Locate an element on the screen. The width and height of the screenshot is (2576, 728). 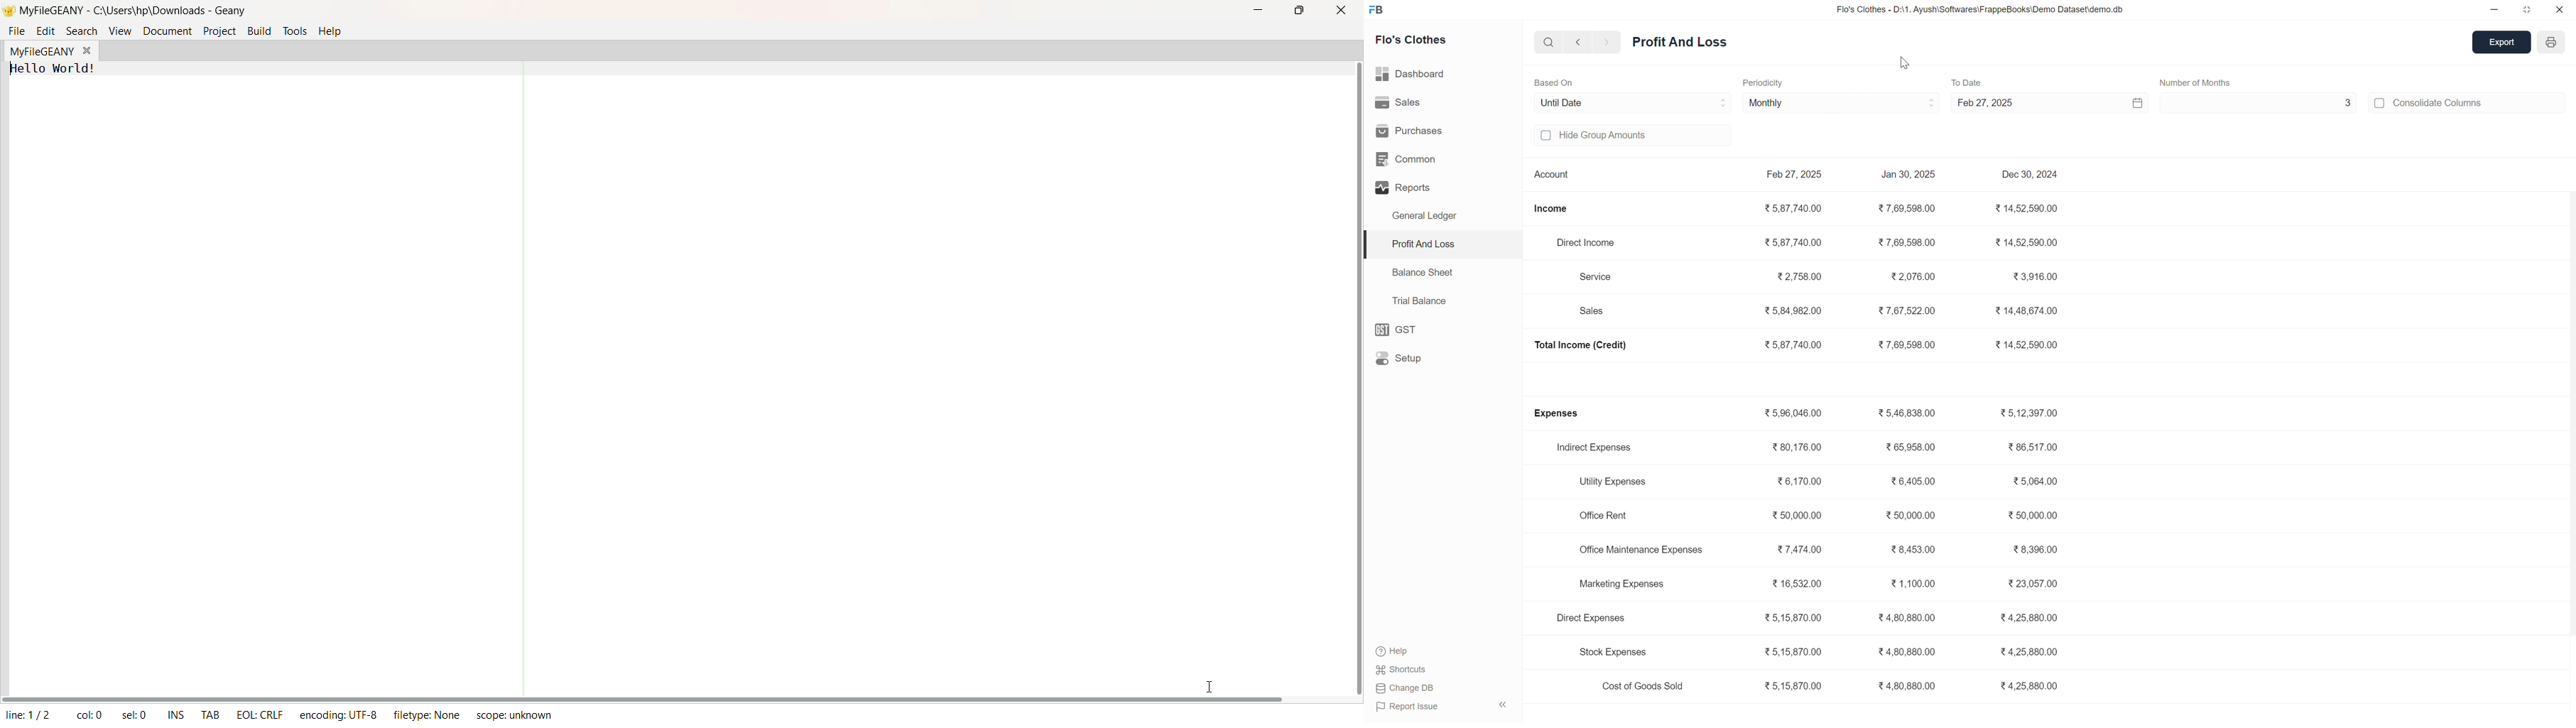
Cost of Goods Sold is located at coordinates (1638, 685).